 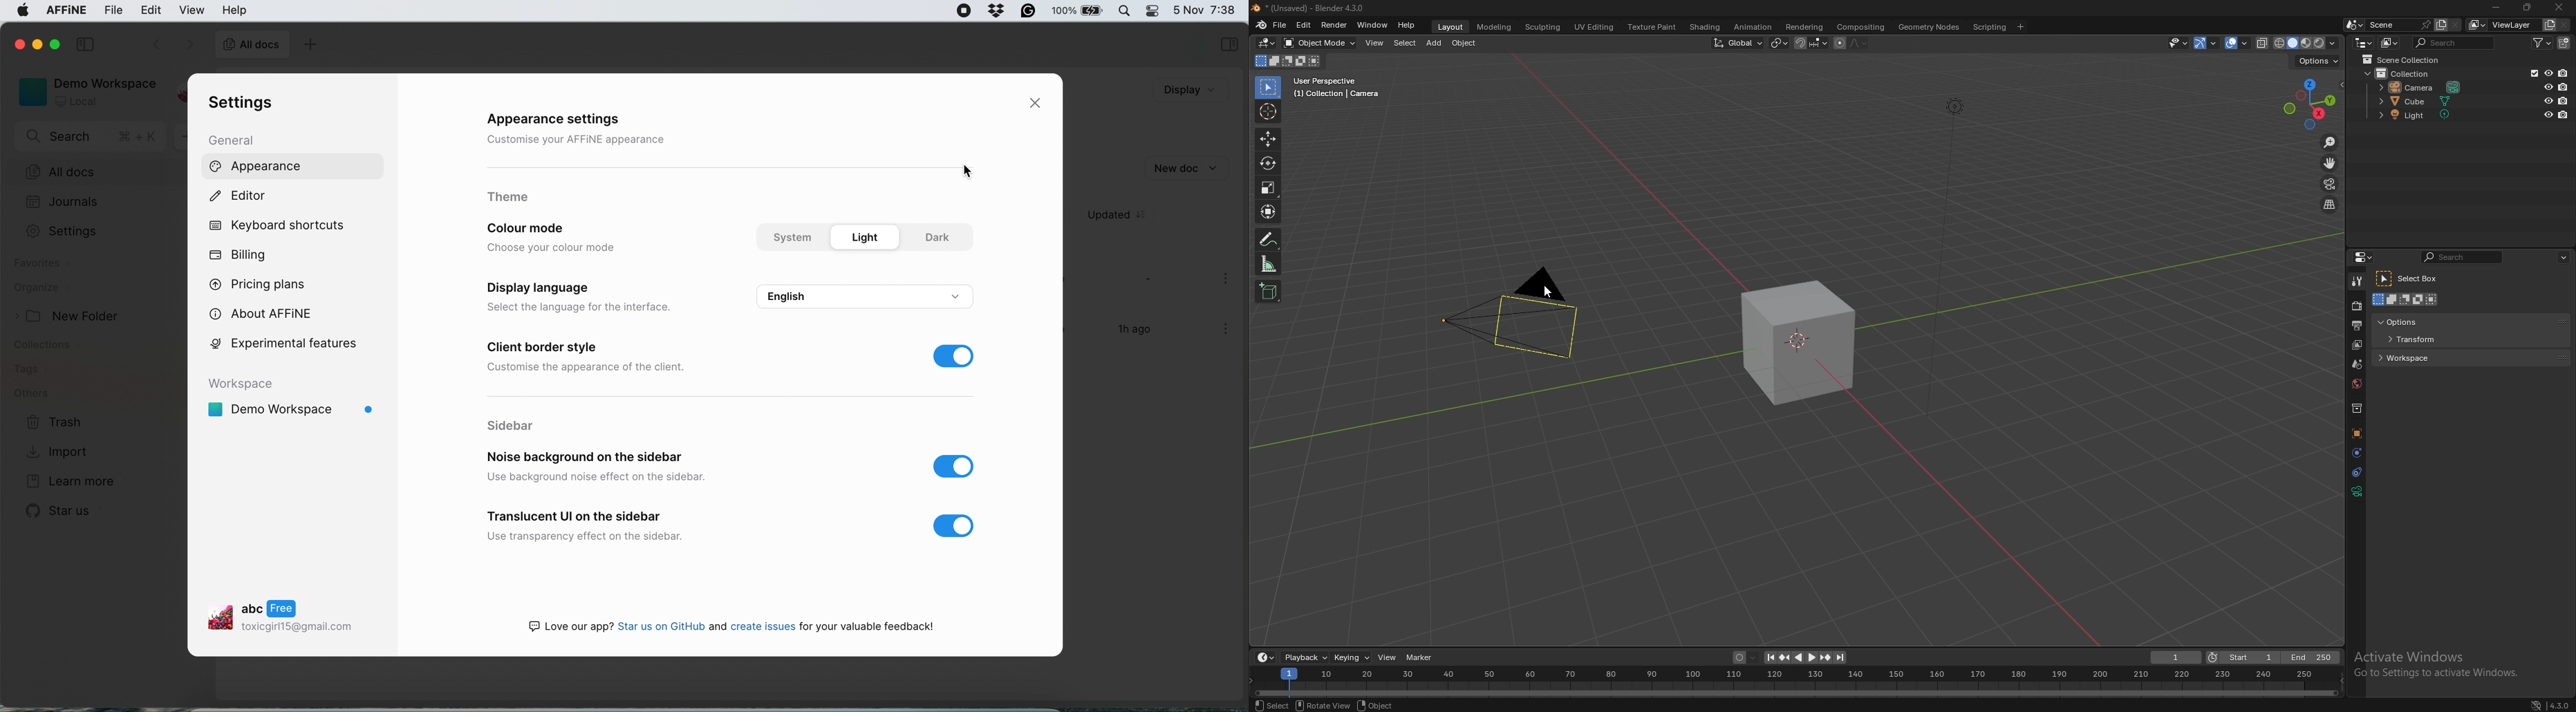 I want to click on disable in renders, so click(x=2564, y=73).